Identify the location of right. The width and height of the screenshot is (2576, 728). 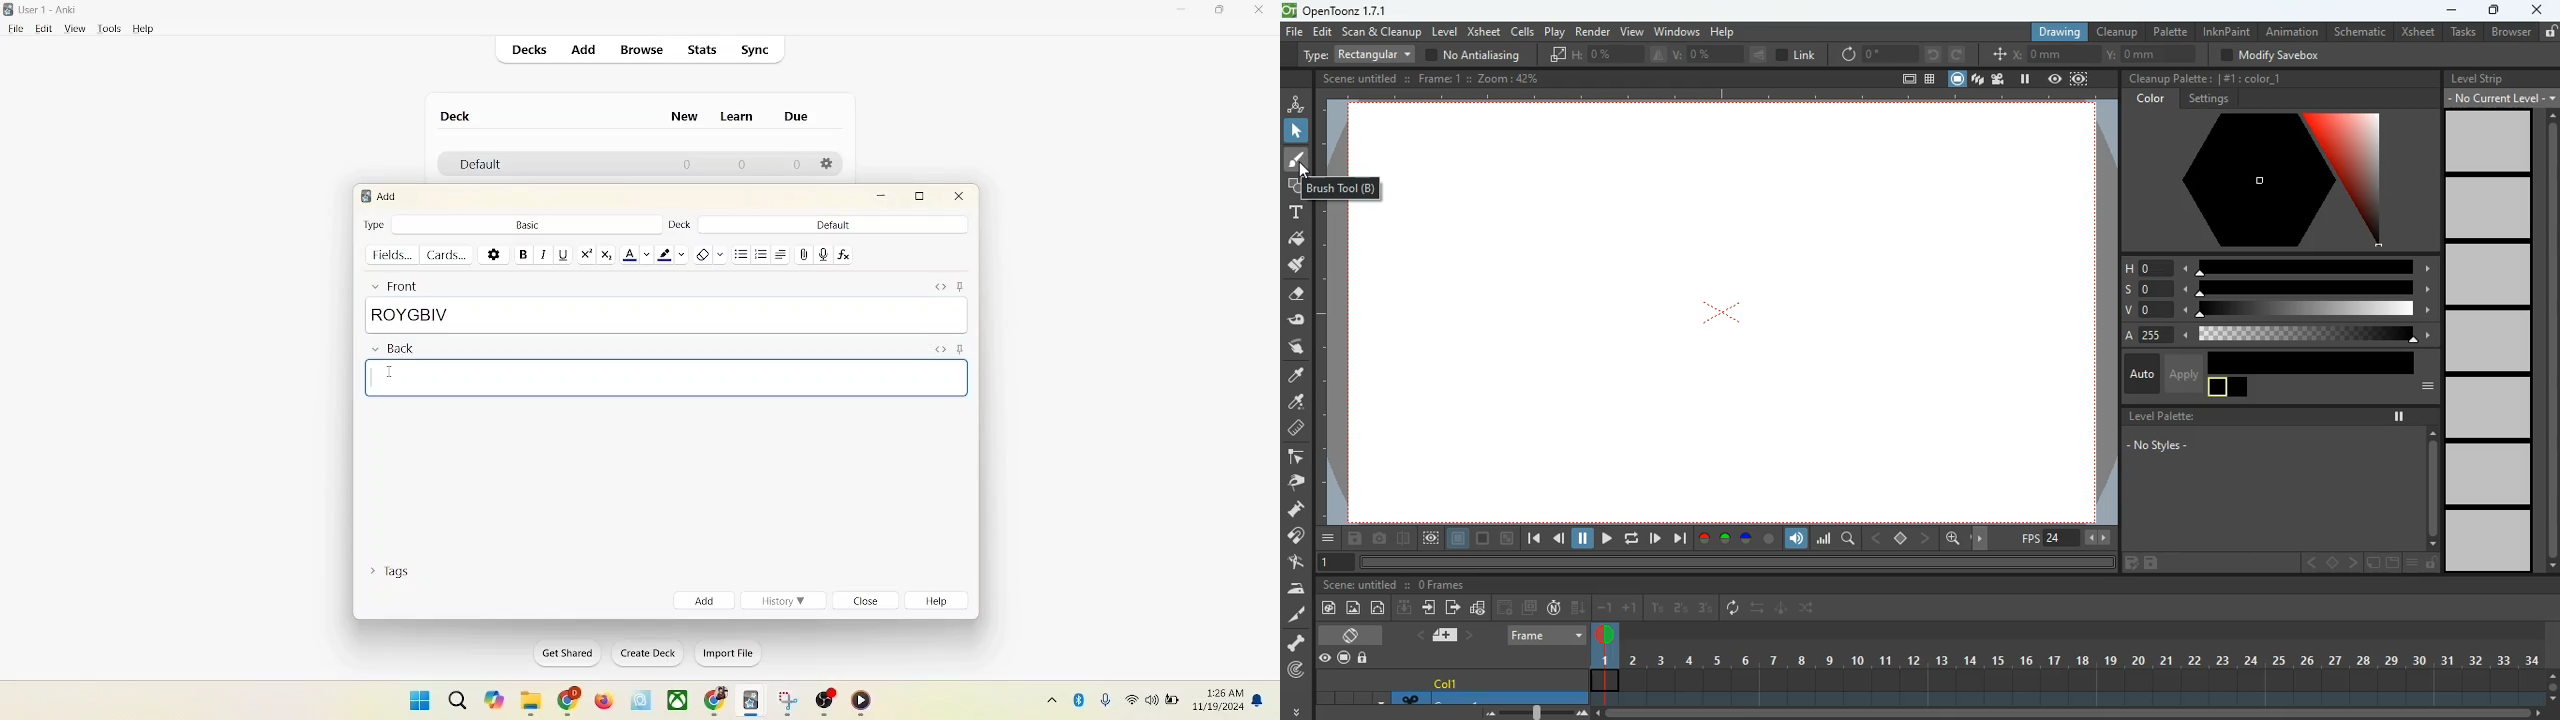
(2352, 563).